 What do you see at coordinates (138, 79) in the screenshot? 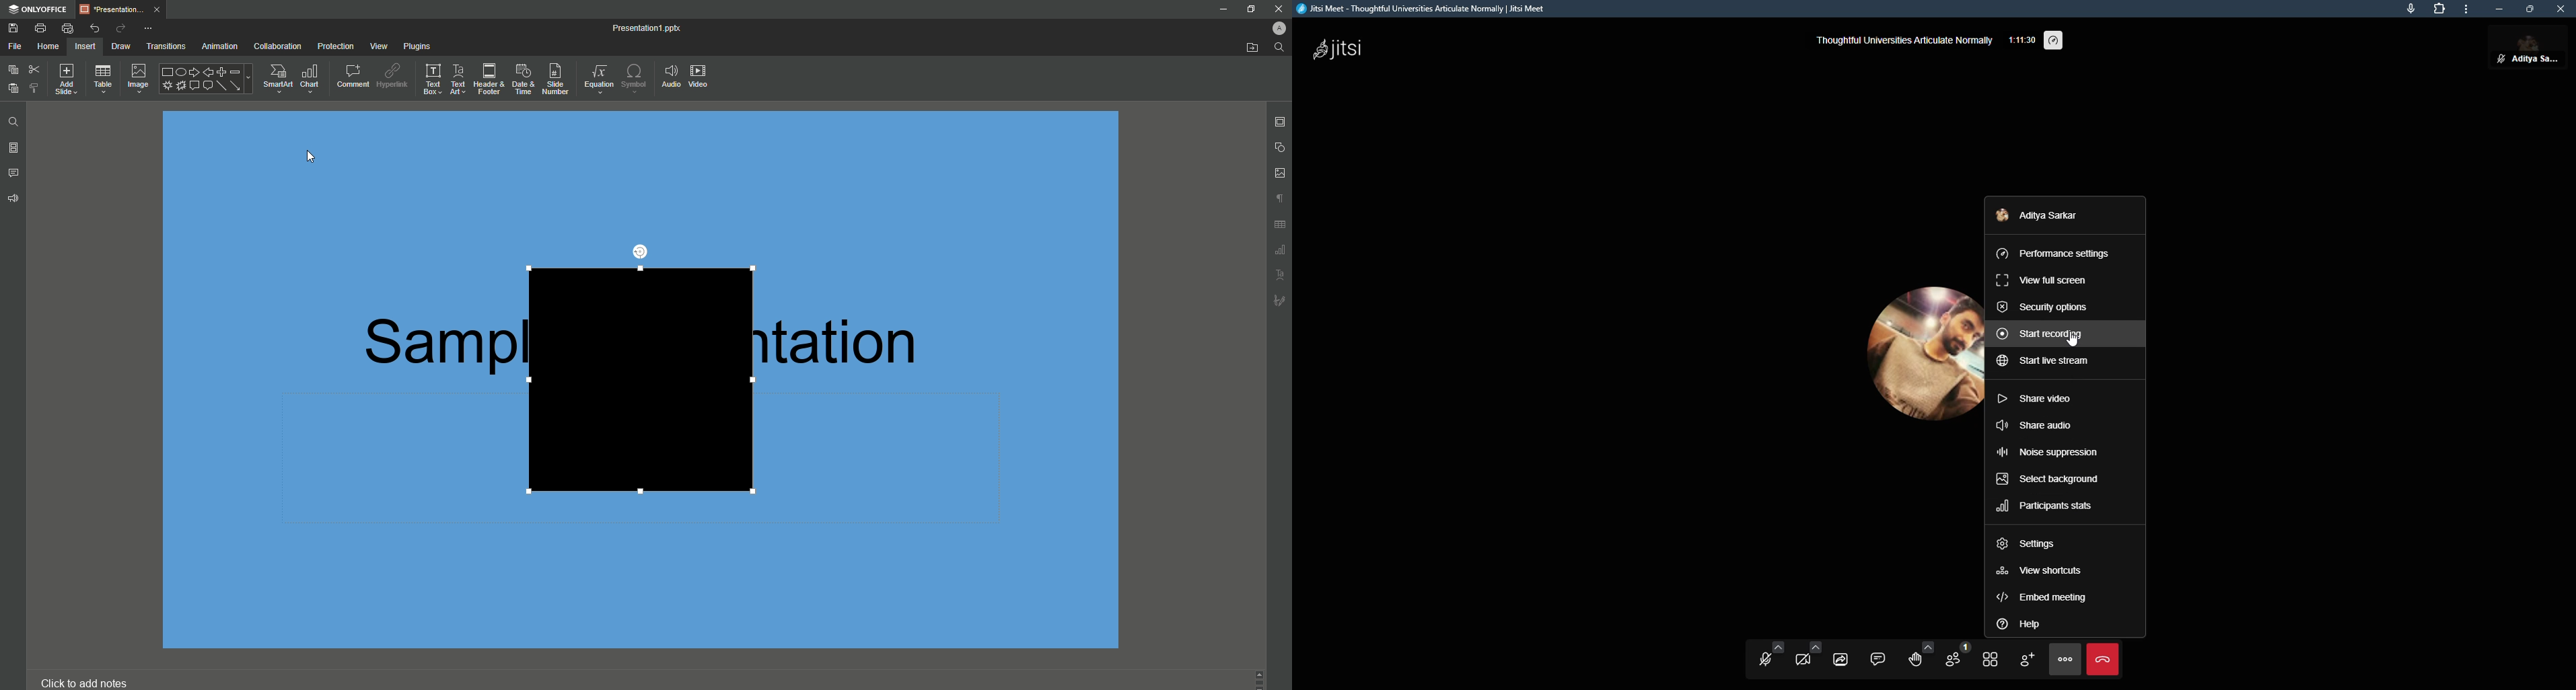
I see `Image` at bounding box center [138, 79].